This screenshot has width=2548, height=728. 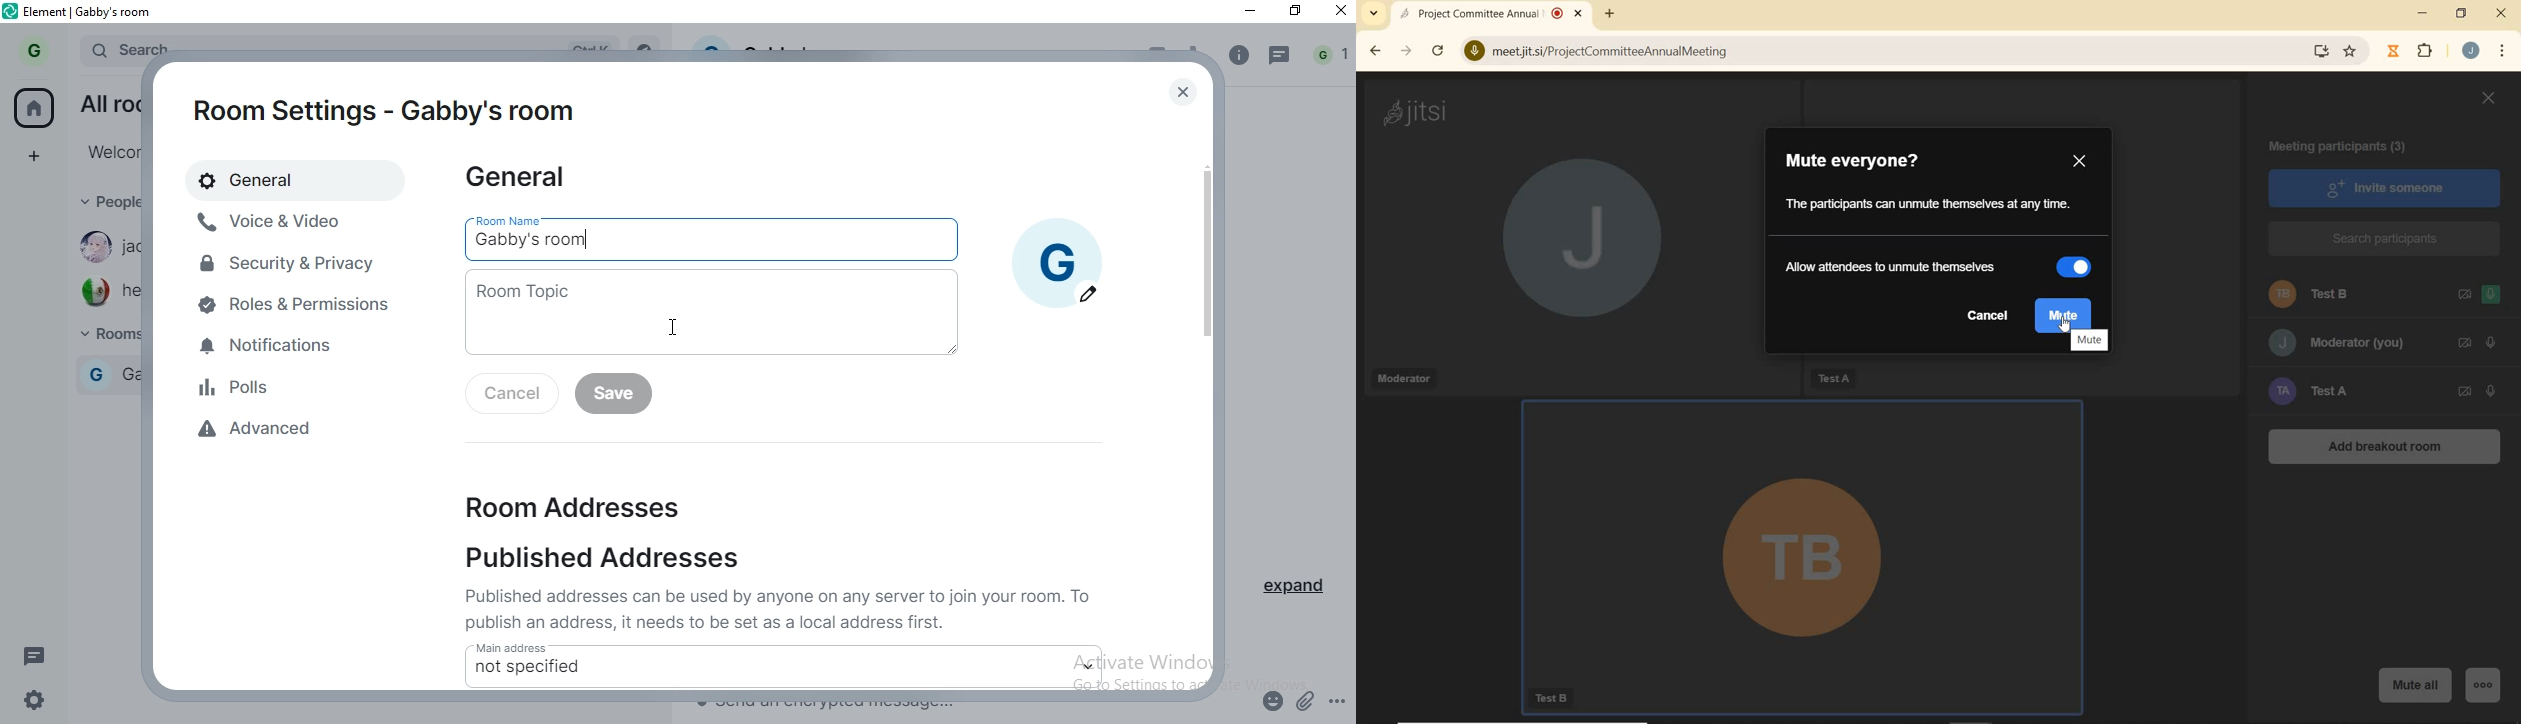 I want to click on RELOAD, so click(x=1437, y=51).